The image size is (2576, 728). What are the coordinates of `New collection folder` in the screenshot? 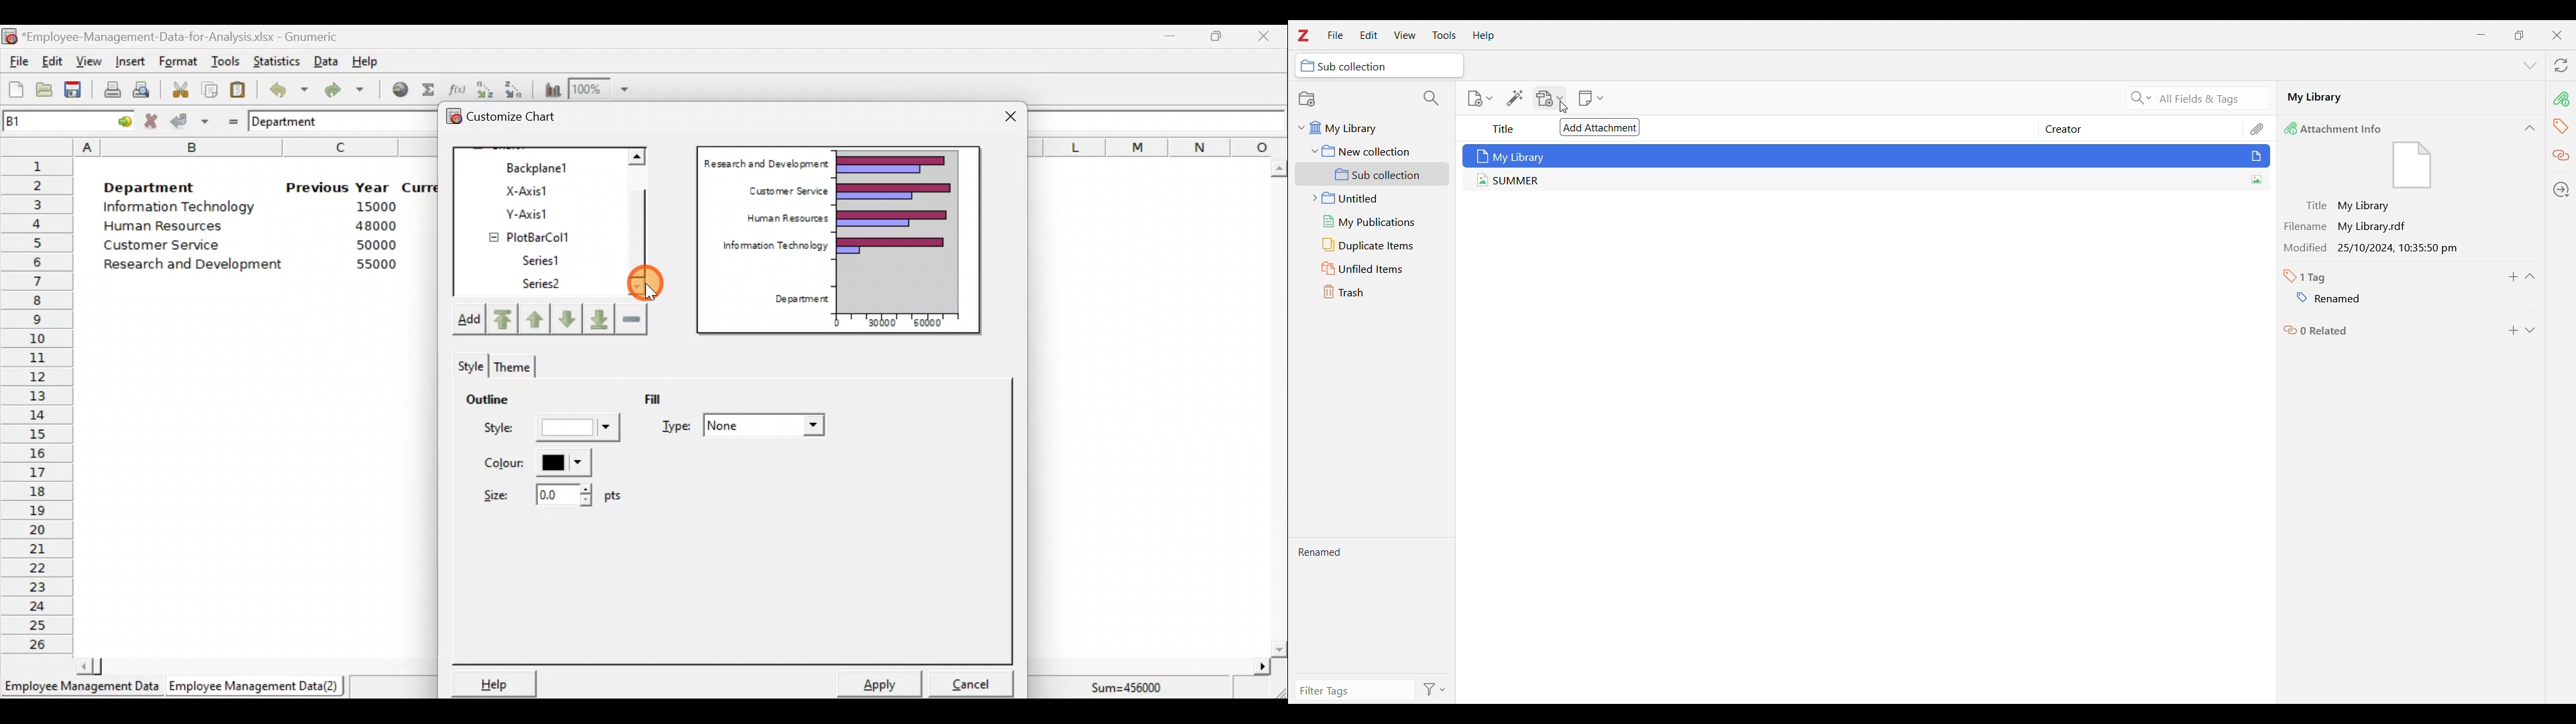 It's located at (1371, 151).